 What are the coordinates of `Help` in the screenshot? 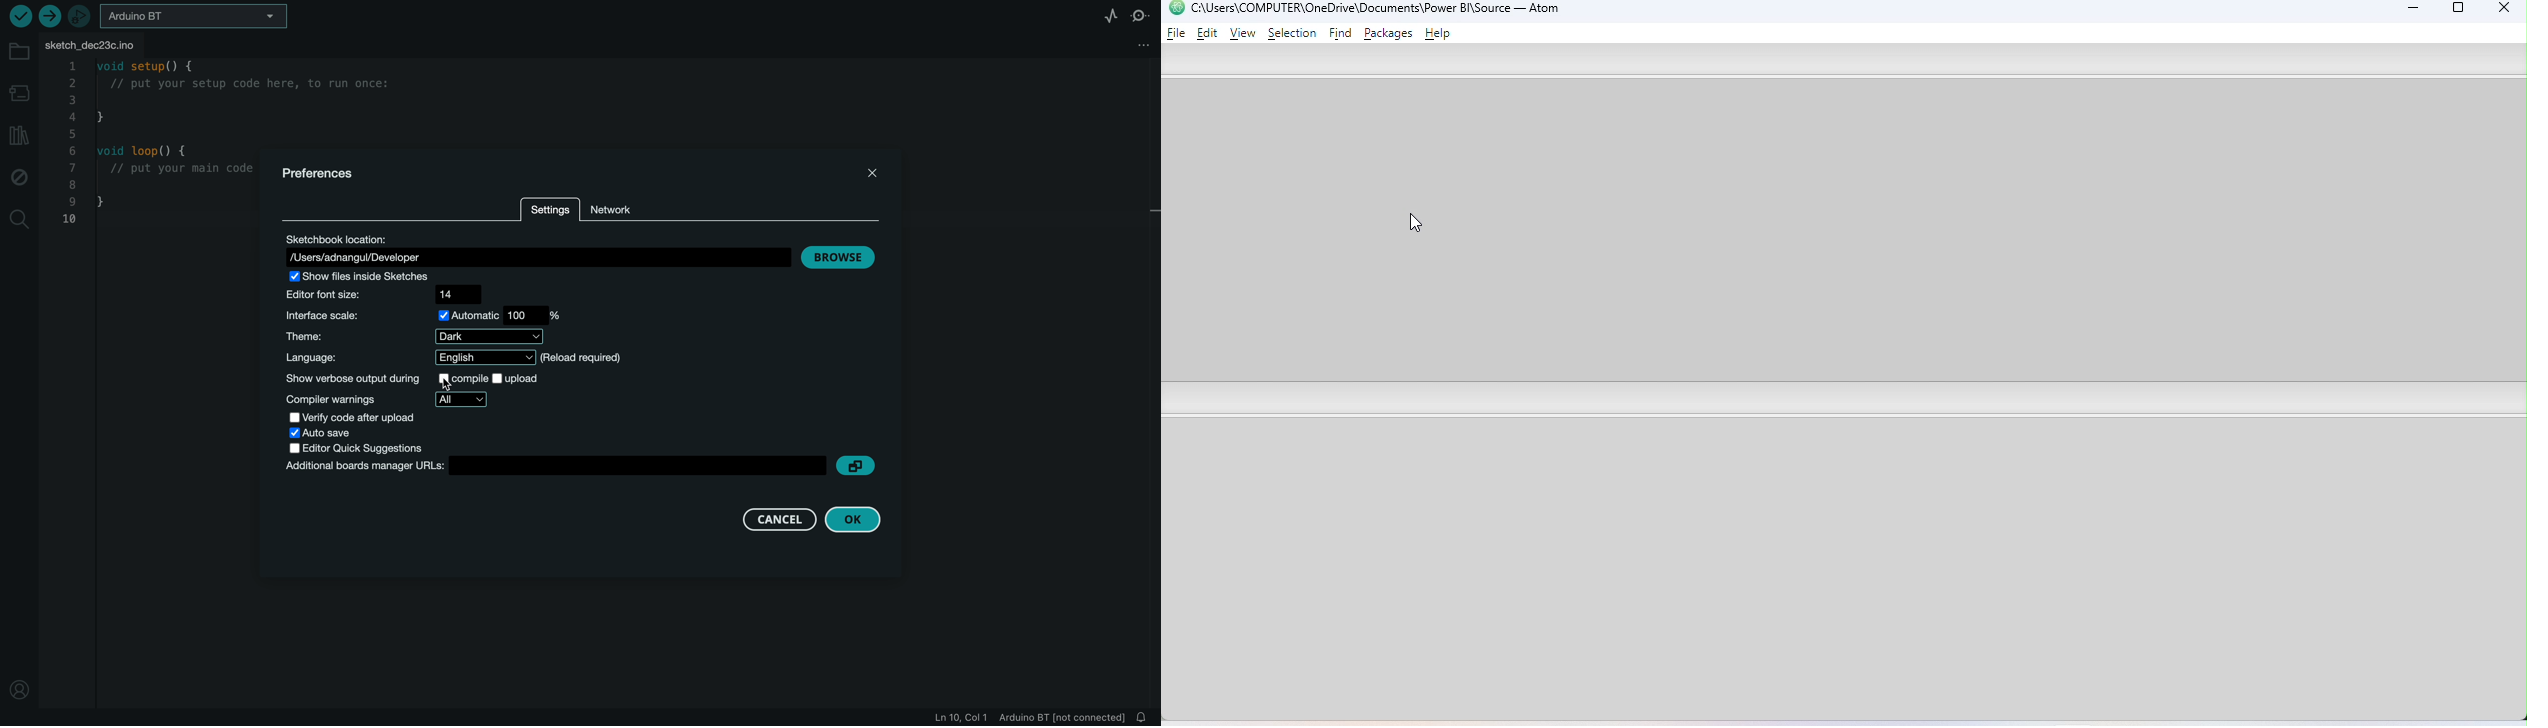 It's located at (1441, 35).